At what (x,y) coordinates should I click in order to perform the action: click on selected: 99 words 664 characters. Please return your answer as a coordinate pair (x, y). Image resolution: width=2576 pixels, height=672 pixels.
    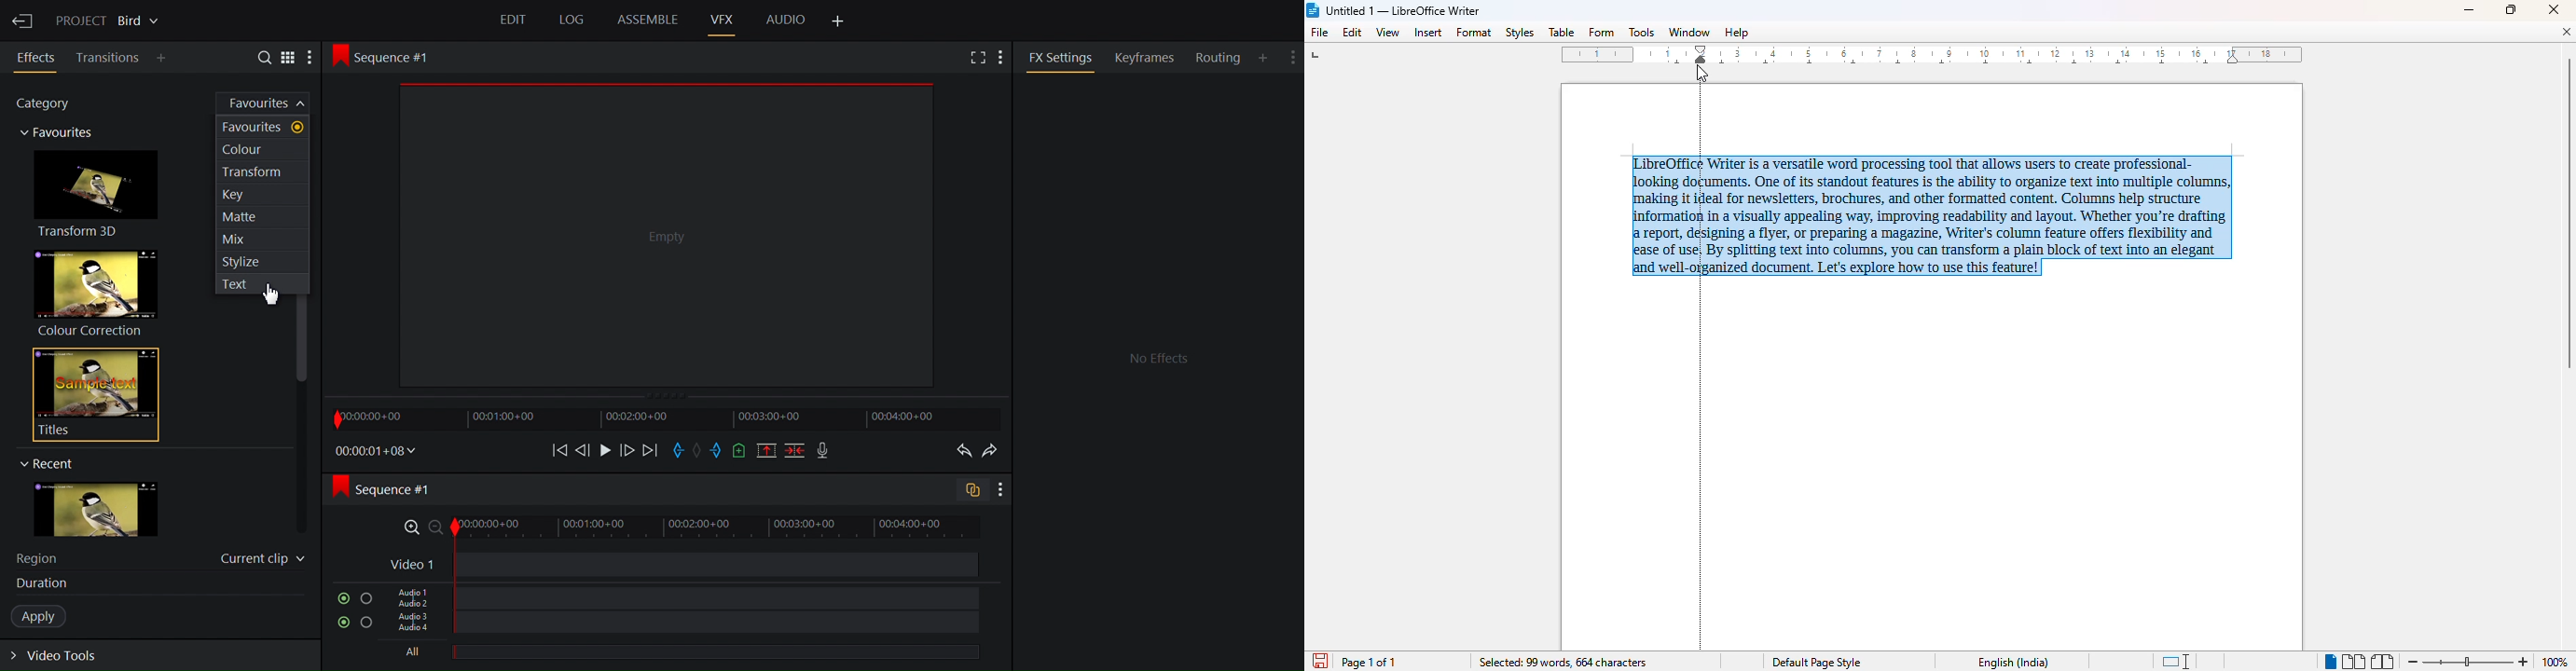
    Looking at the image, I should click on (1564, 663).